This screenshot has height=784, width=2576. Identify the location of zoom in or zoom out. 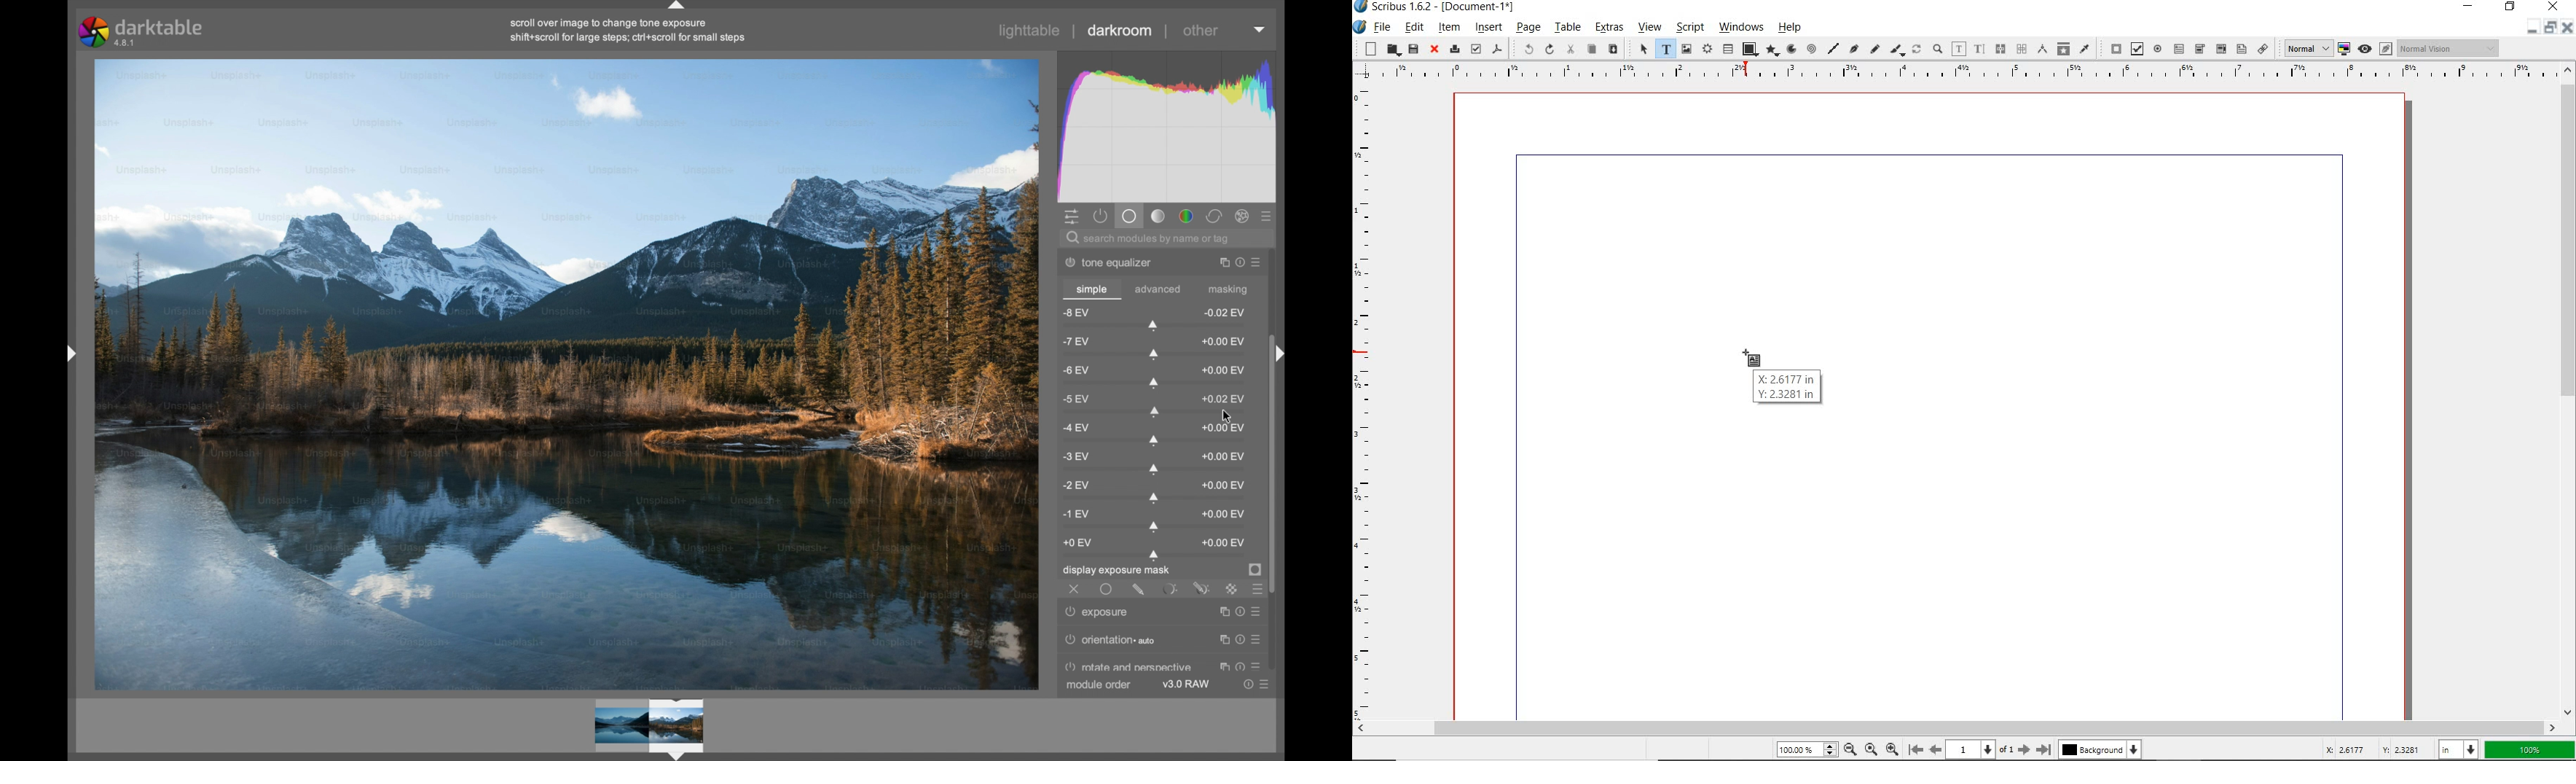
(1937, 50).